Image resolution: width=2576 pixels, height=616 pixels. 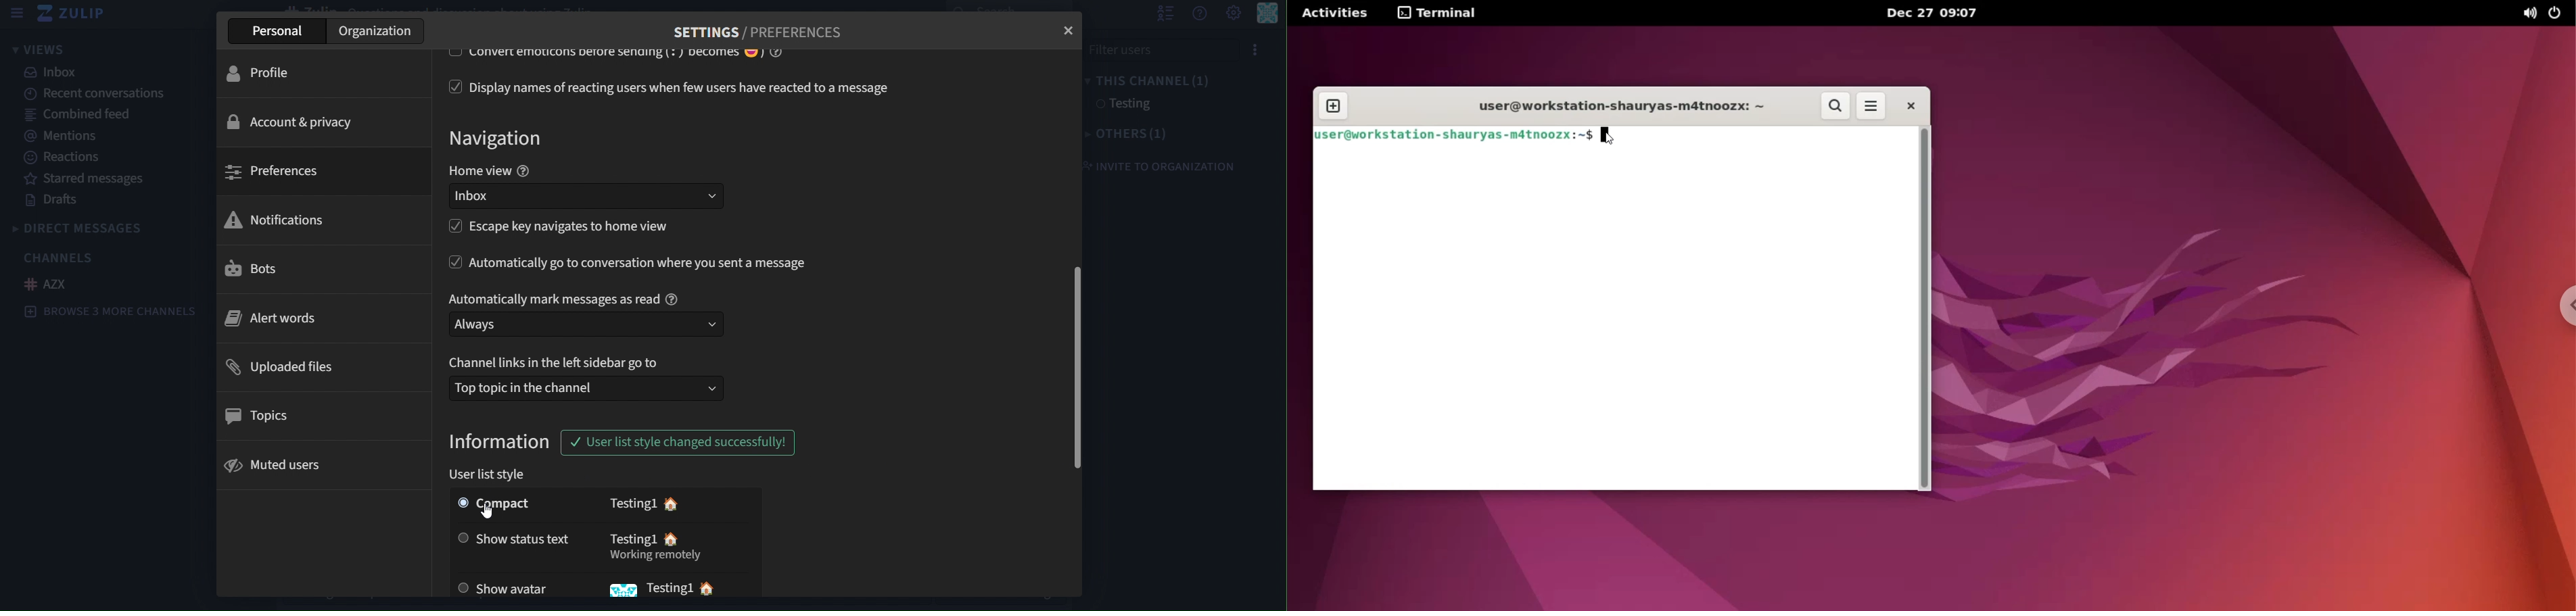 What do you see at coordinates (675, 443) in the screenshot?
I see `User list style changed successfully!` at bounding box center [675, 443].